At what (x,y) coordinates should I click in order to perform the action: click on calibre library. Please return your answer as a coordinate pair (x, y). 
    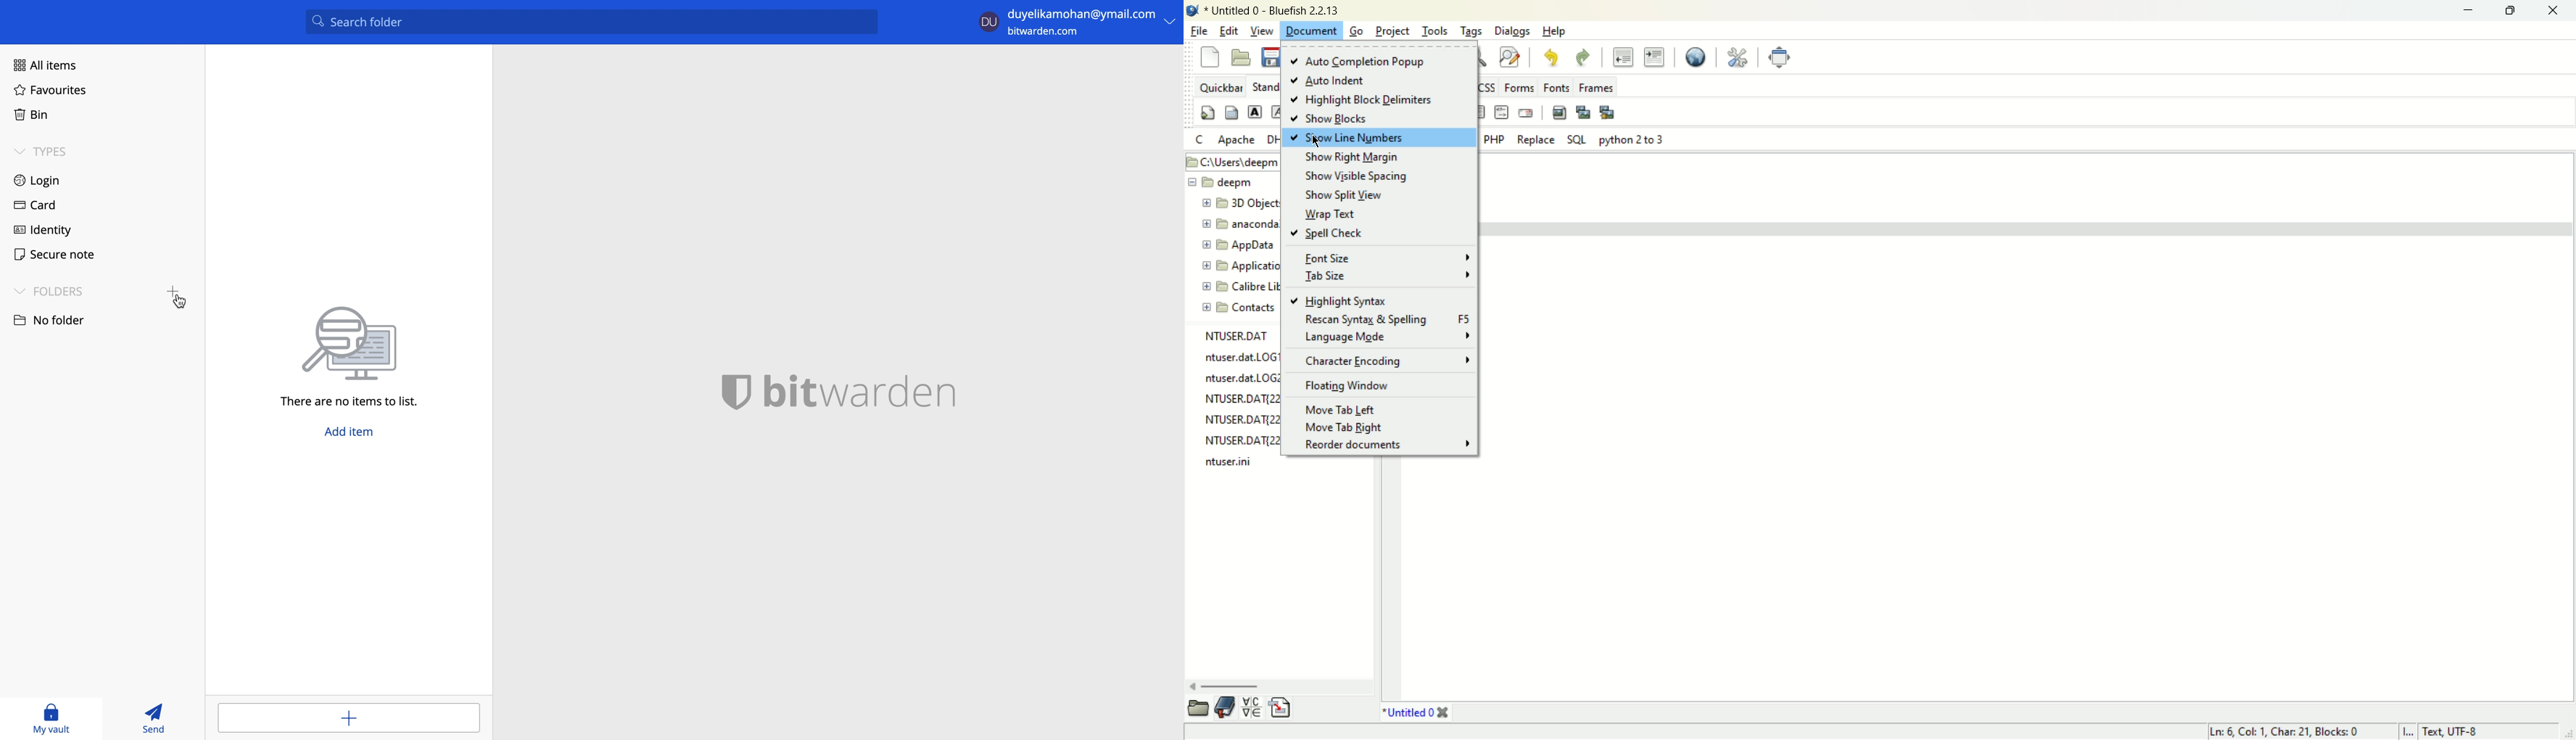
    Looking at the image, I should click on (1241, 288).